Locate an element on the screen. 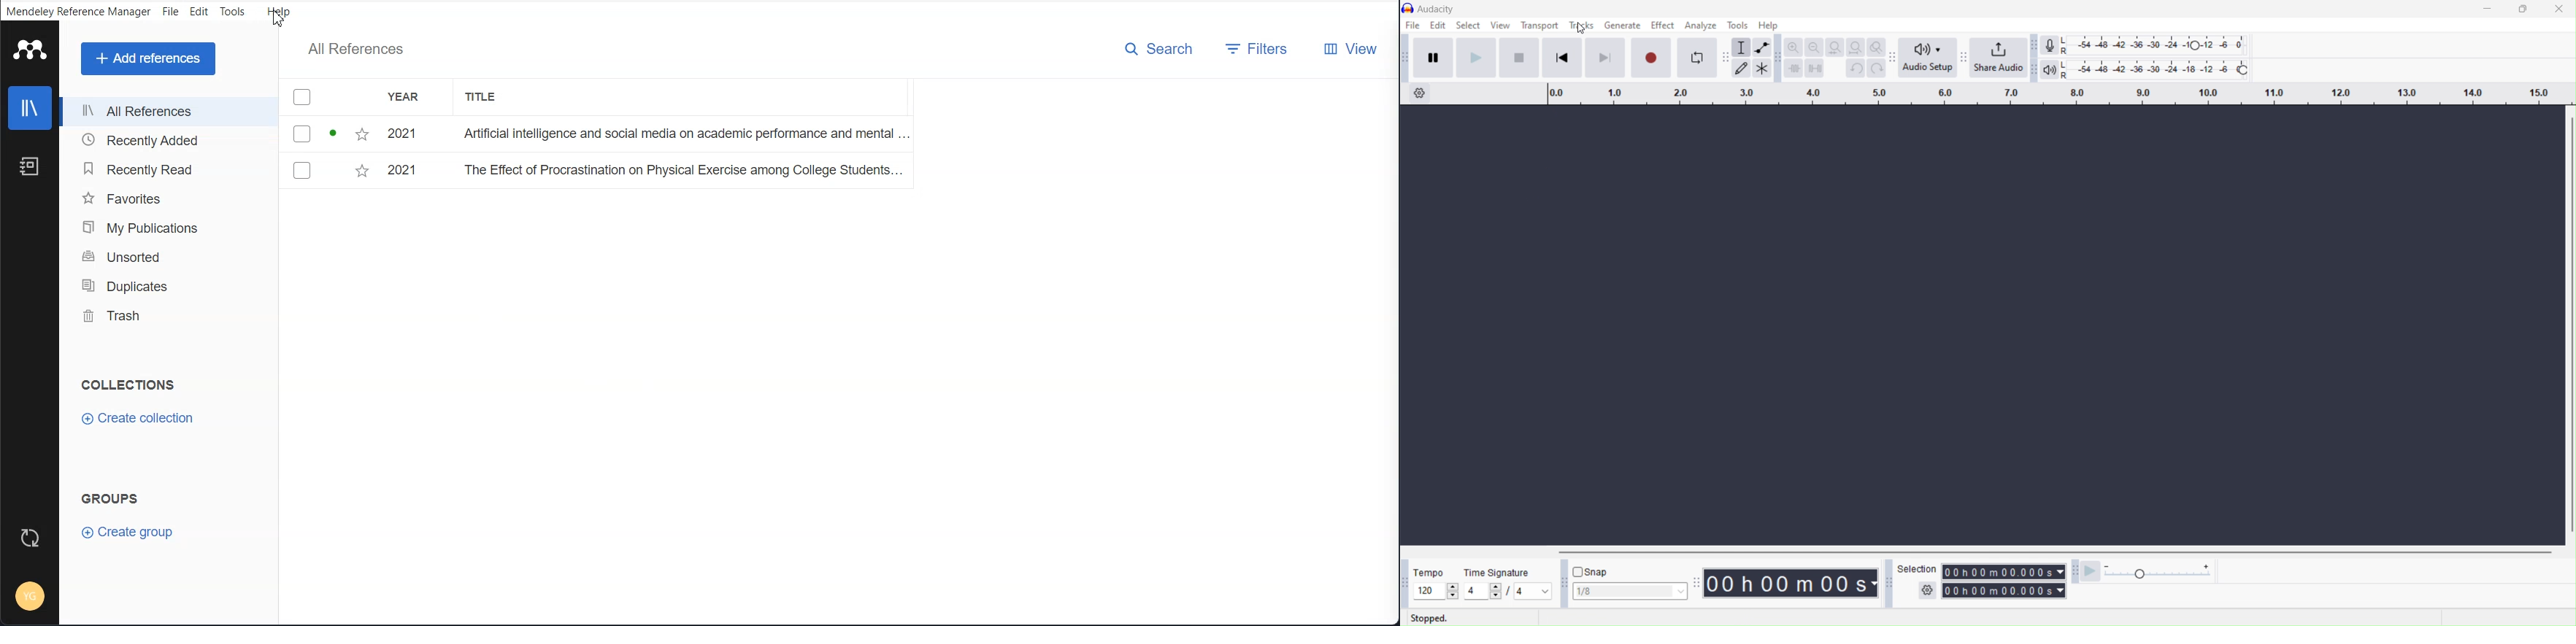 The image size is (2576, 644). Recording level is located at coordinates (2153, 45).